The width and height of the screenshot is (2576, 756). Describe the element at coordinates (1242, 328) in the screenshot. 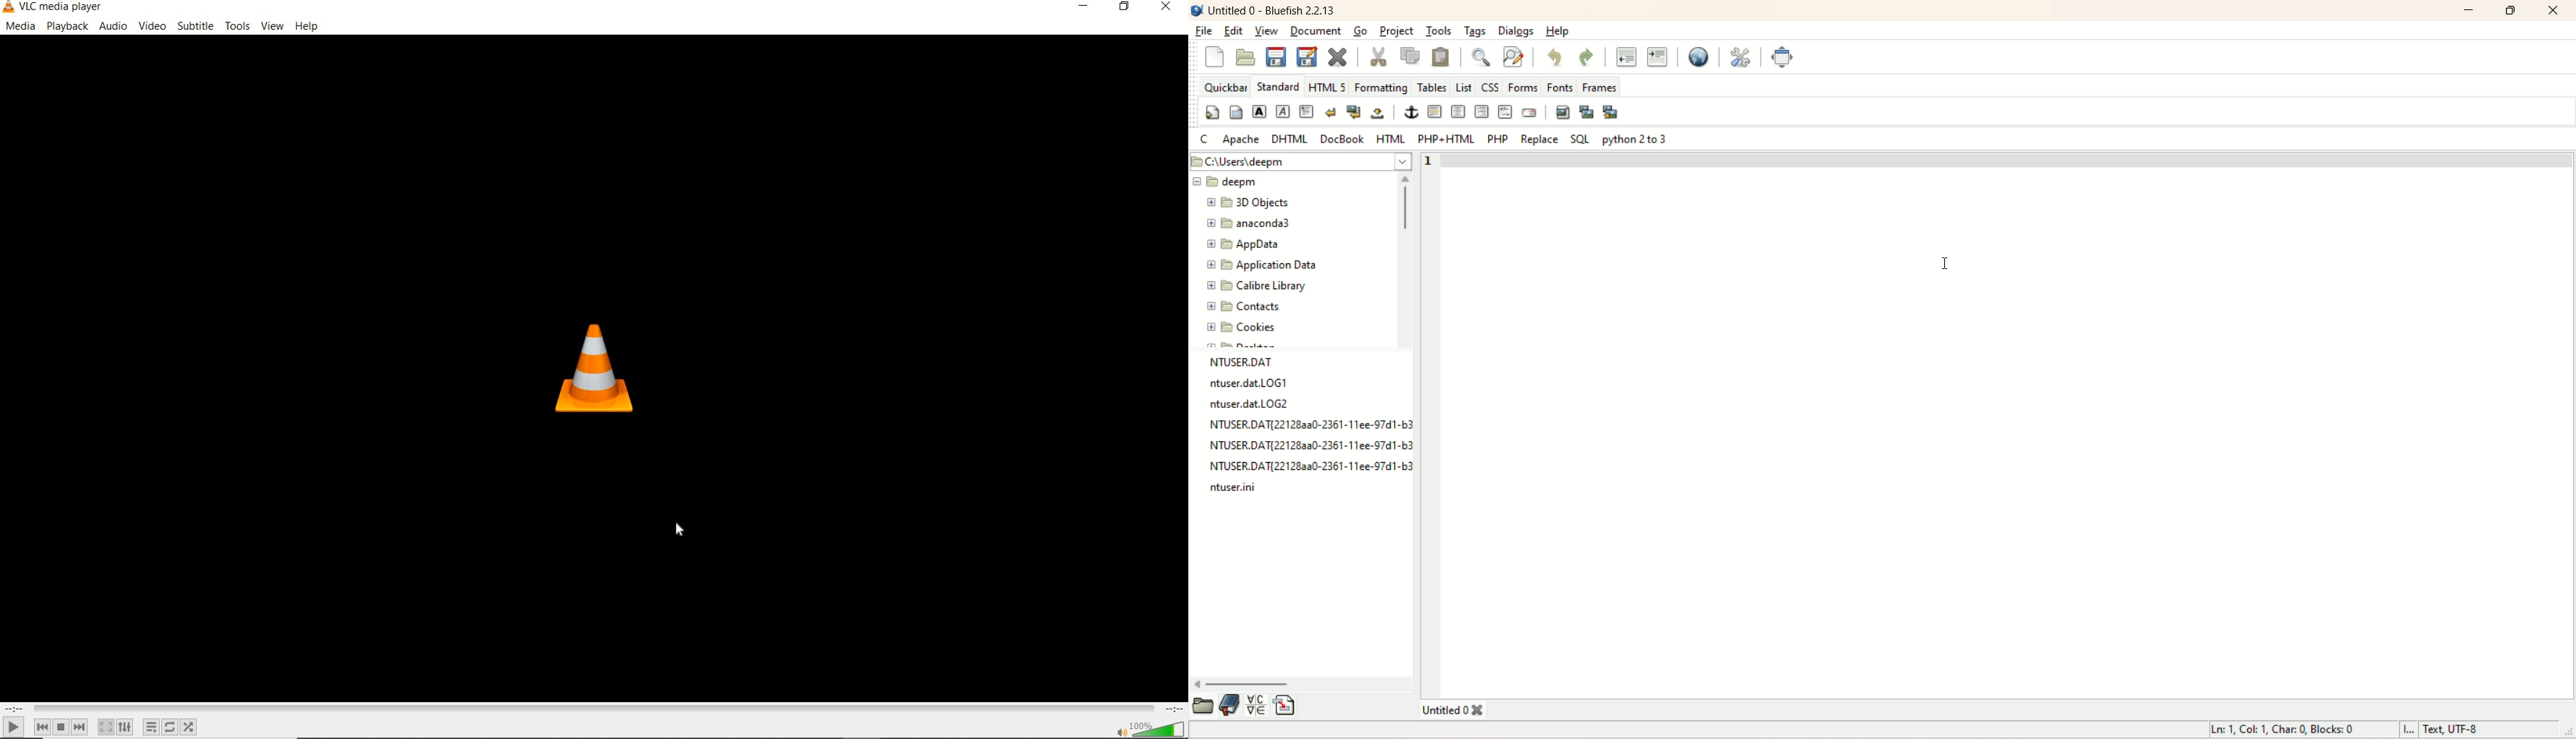

I see `cookies` at that location.